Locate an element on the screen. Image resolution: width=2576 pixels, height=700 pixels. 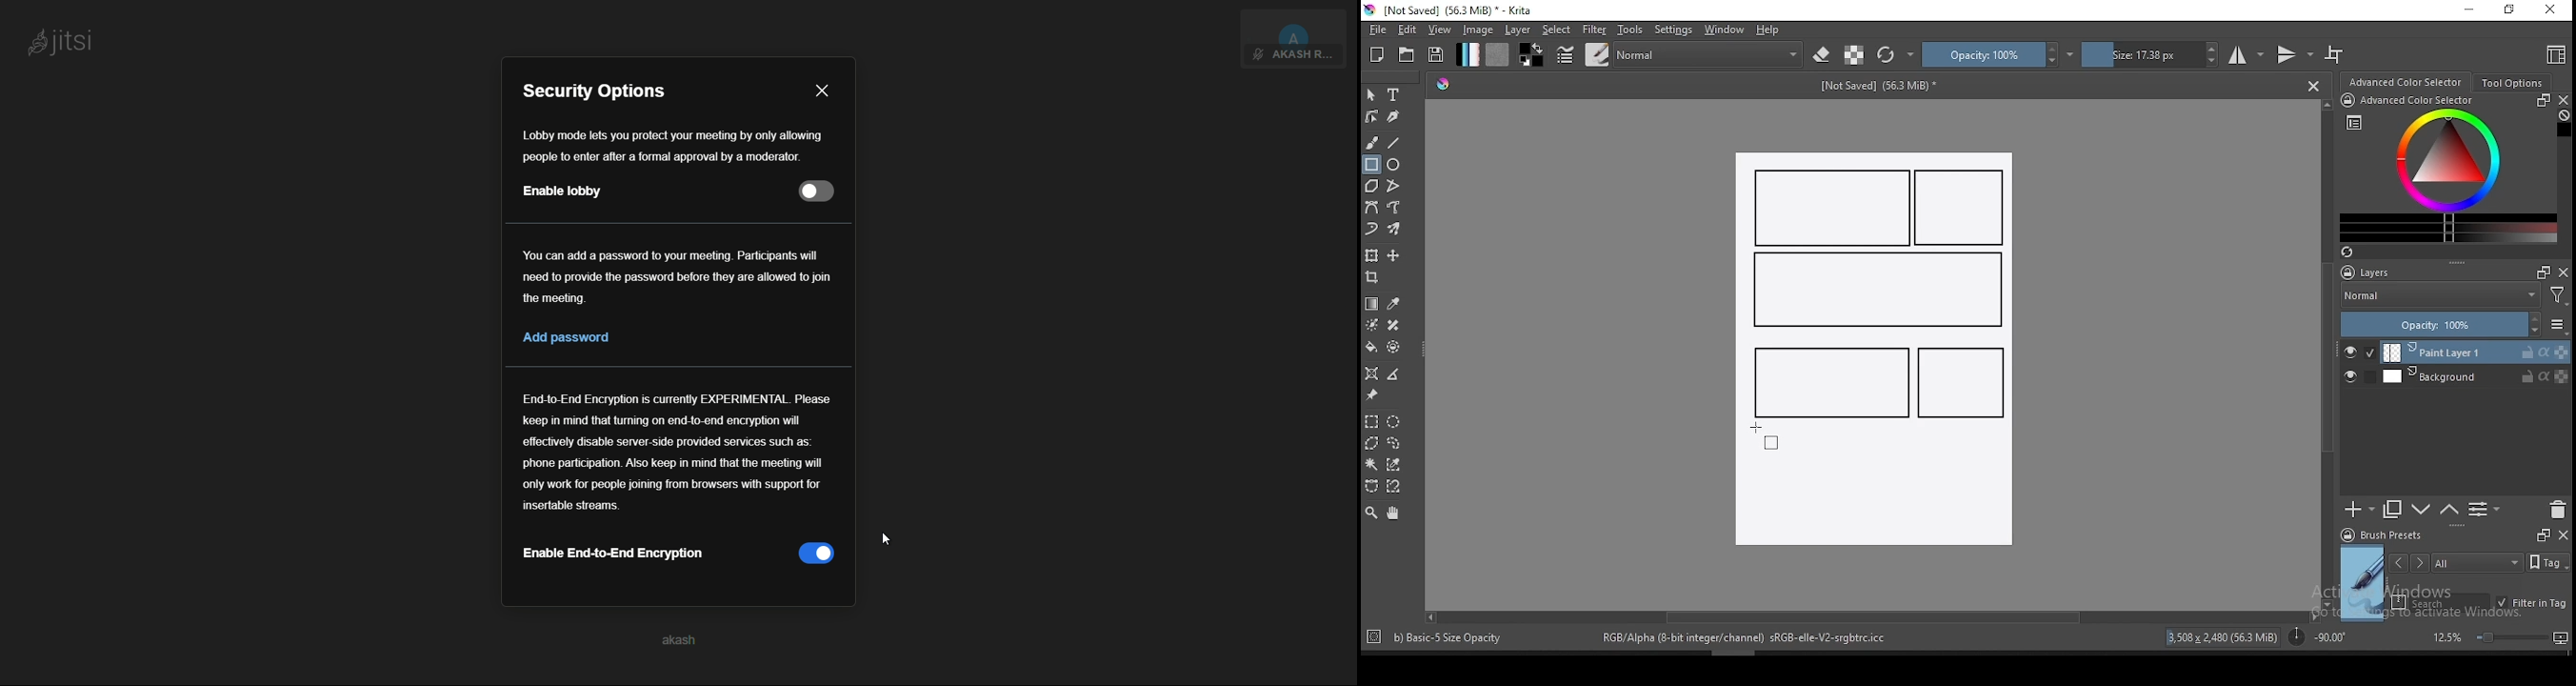
paint bucket tool is located at coordinates (1371, 347).